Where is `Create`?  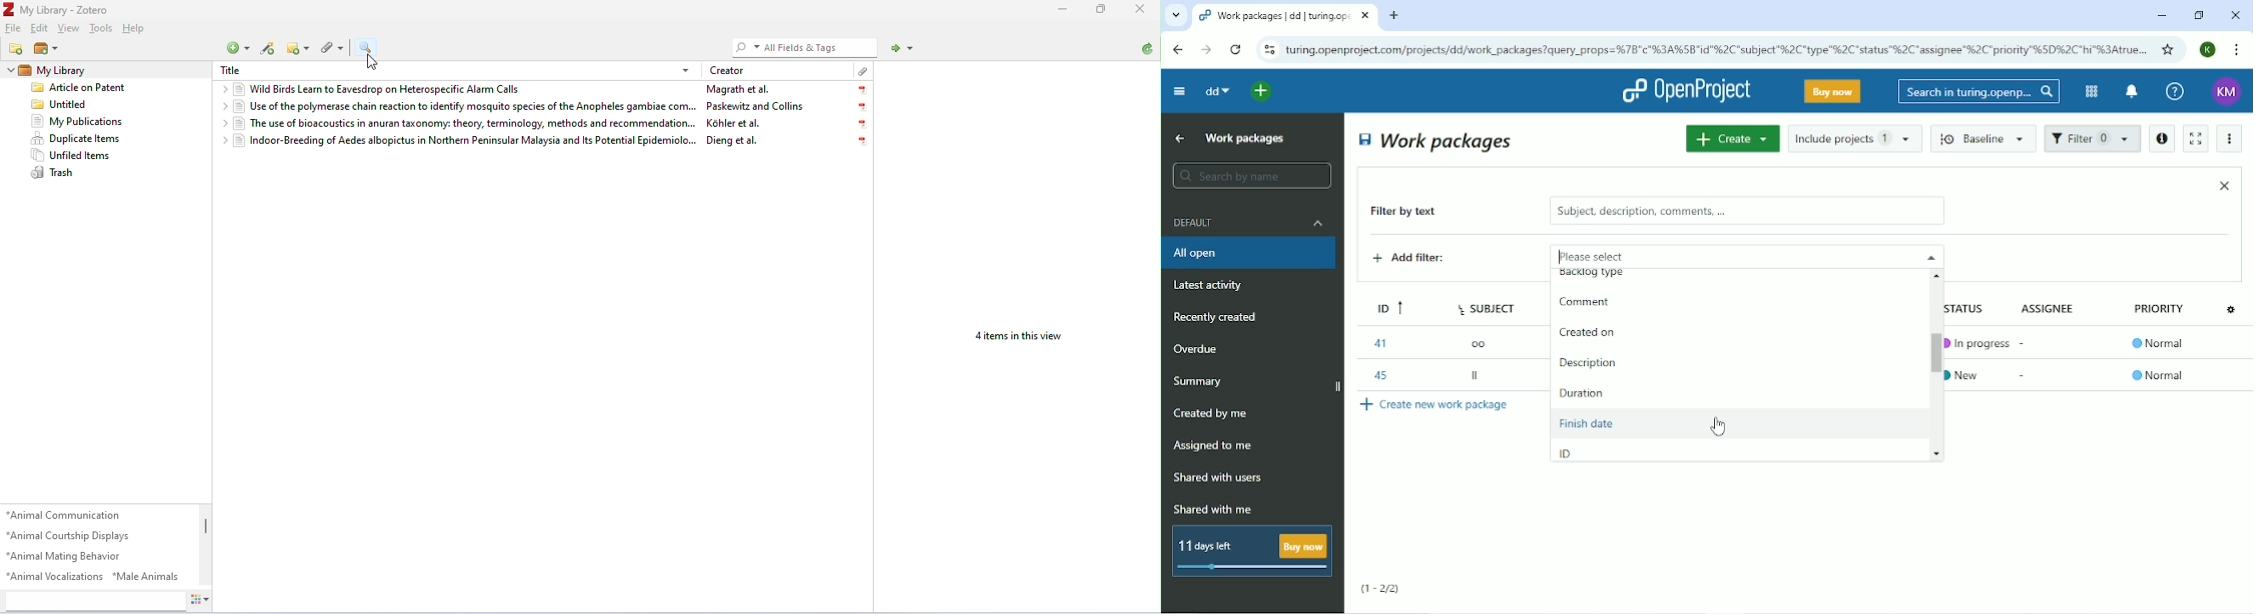 Create is located at coordinates (1732, 138).